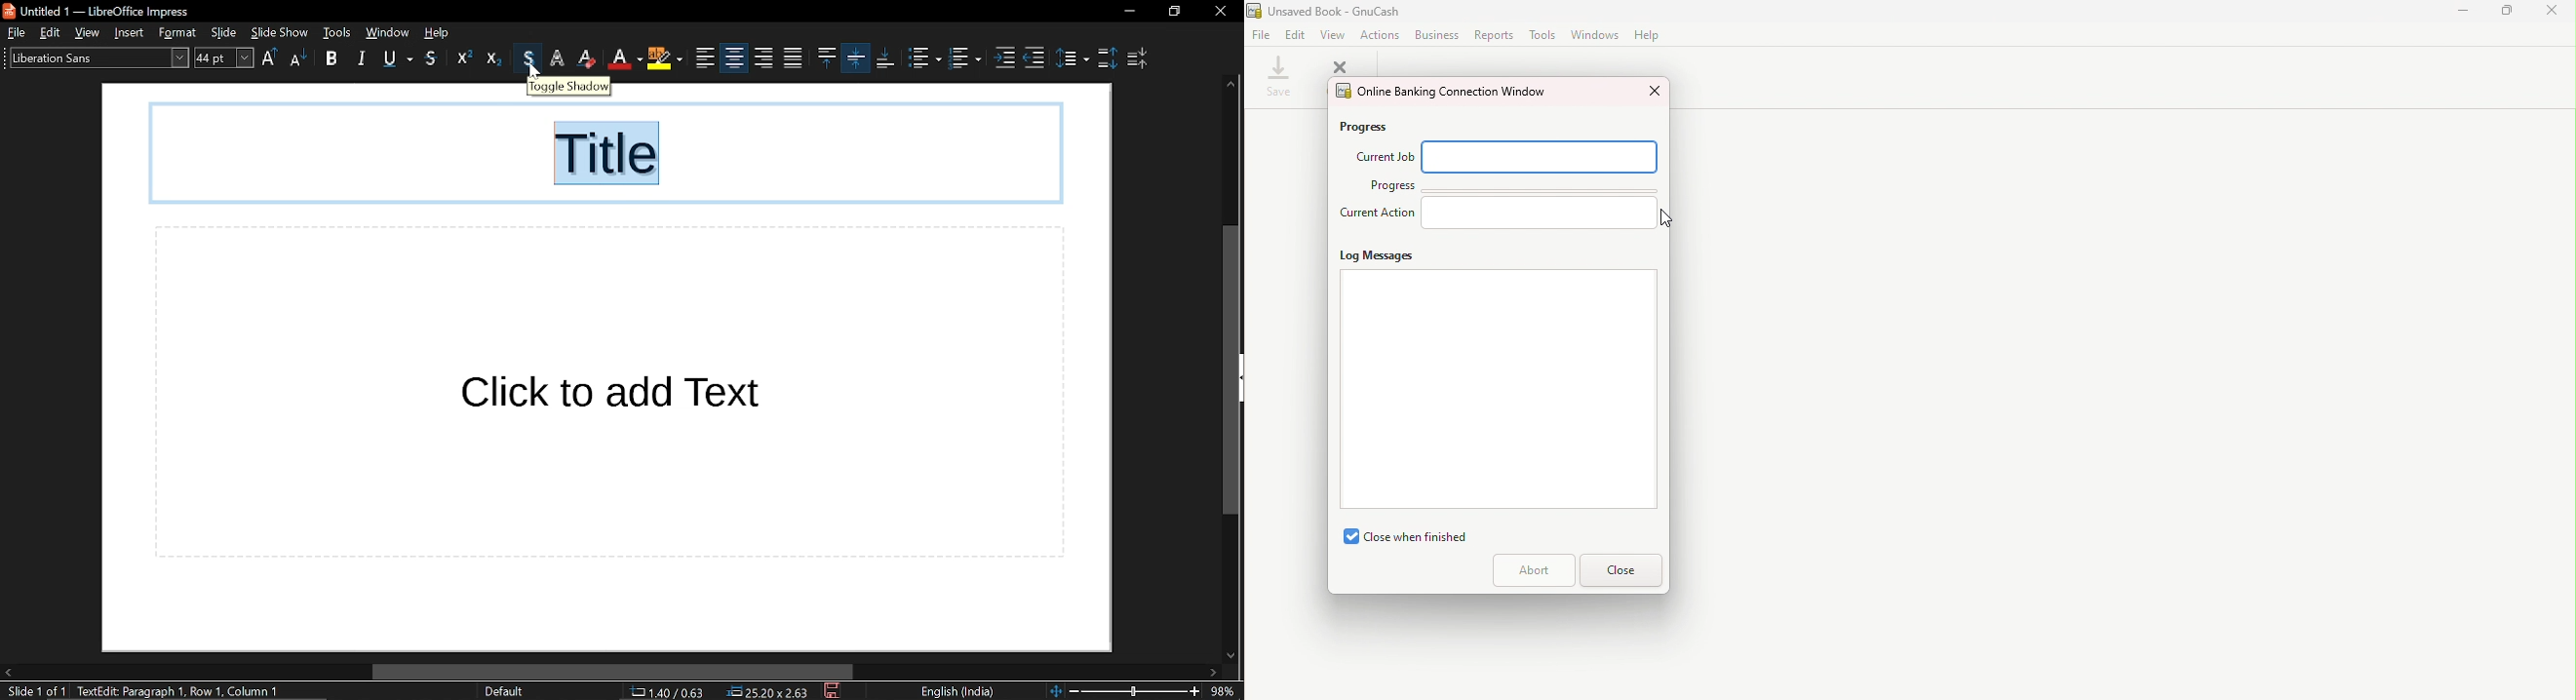  Describe the element at coordinates (2511, 14) in the screenshot. I see `Maximize` at that location.